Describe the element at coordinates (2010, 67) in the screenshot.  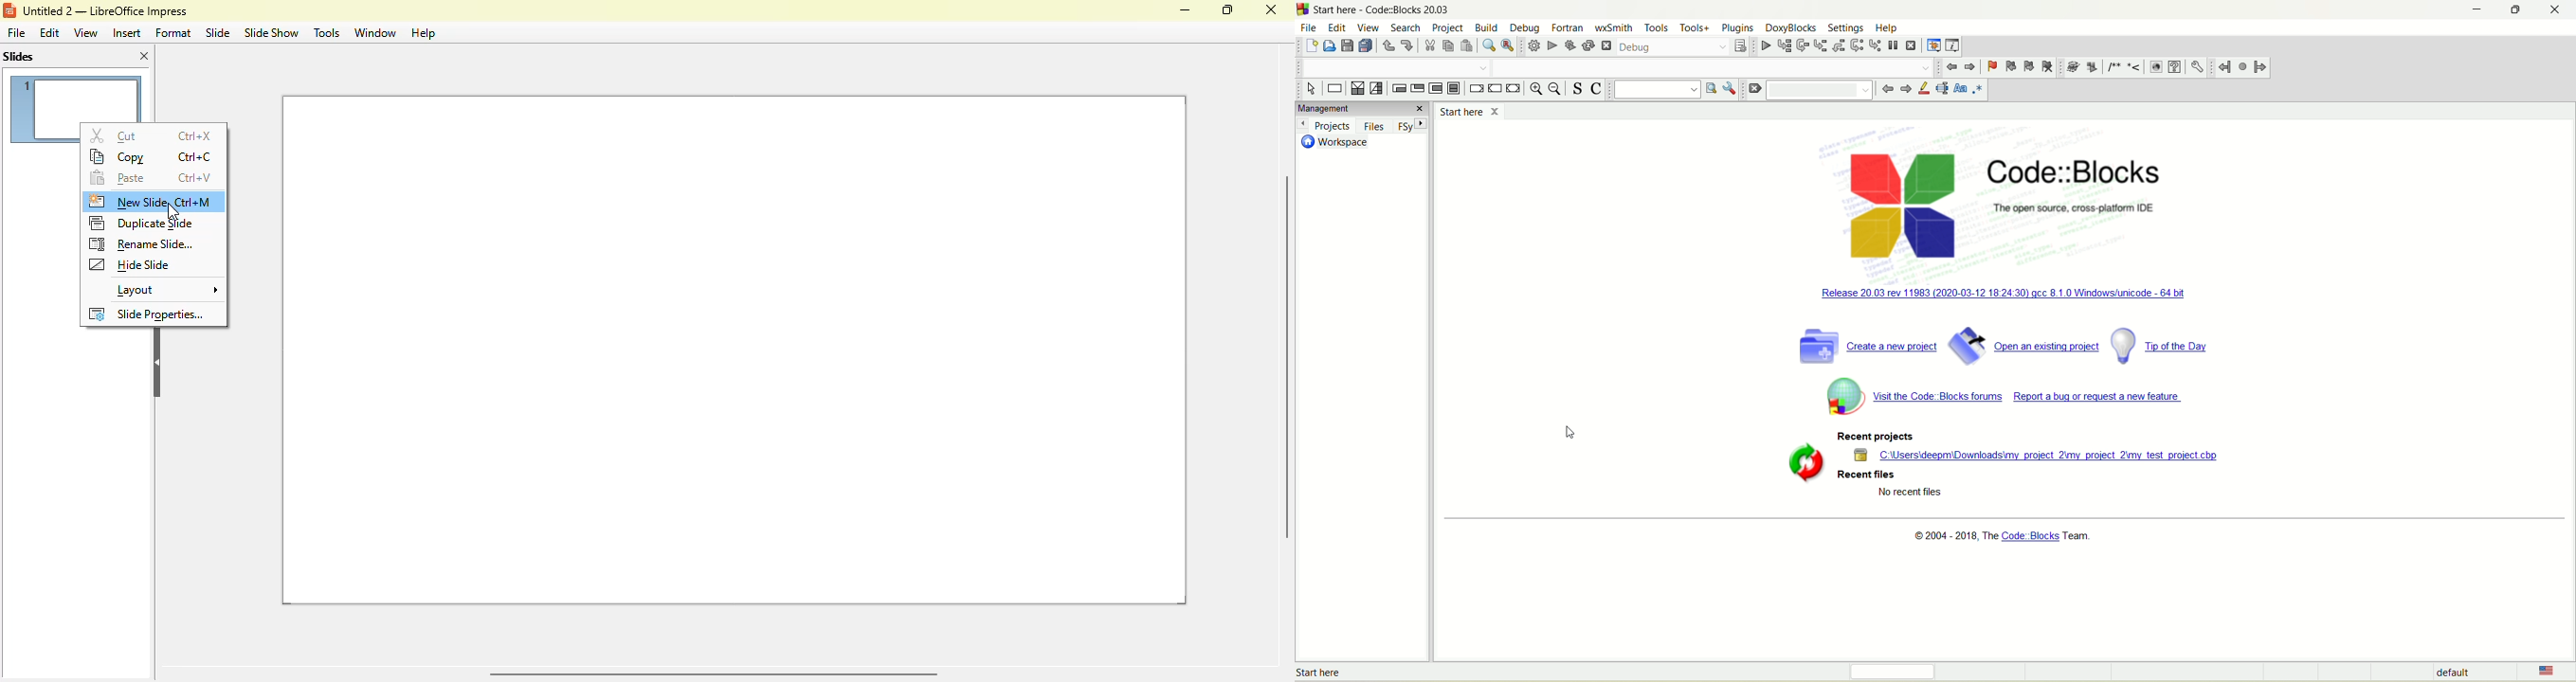
I see `previous bookmark` at that location.